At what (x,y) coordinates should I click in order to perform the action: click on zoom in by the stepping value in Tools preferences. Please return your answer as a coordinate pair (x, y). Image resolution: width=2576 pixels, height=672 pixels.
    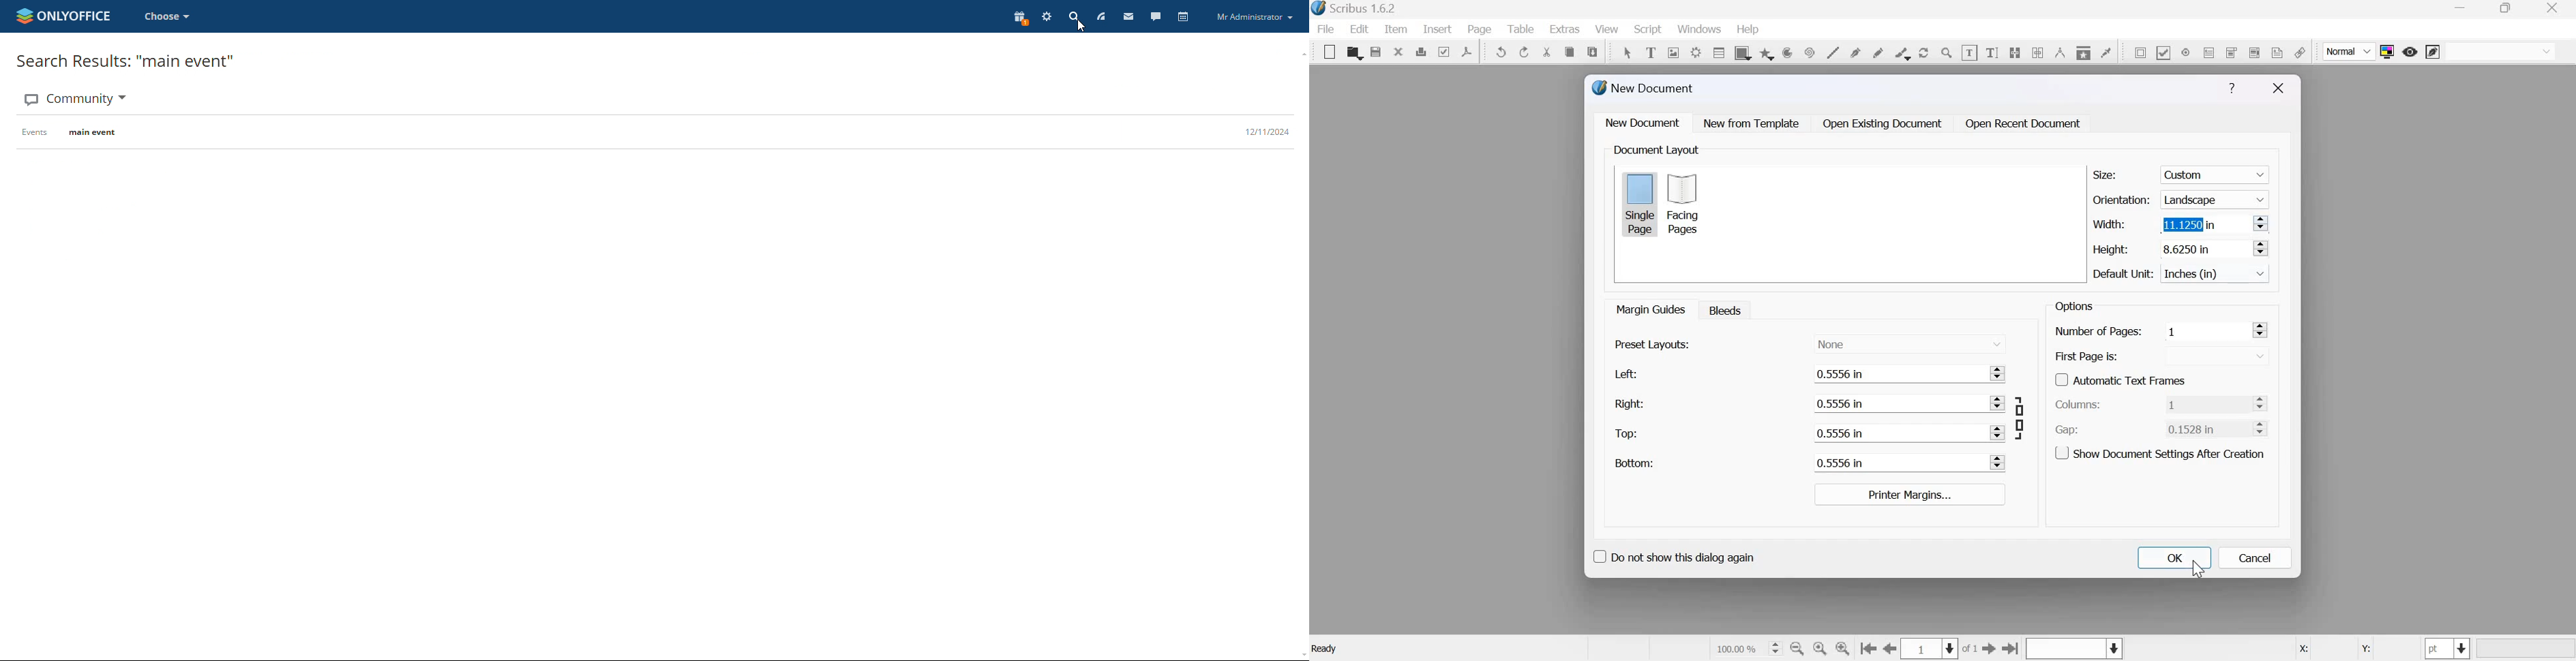
    Looking at the image, I should click on (1844, 648).